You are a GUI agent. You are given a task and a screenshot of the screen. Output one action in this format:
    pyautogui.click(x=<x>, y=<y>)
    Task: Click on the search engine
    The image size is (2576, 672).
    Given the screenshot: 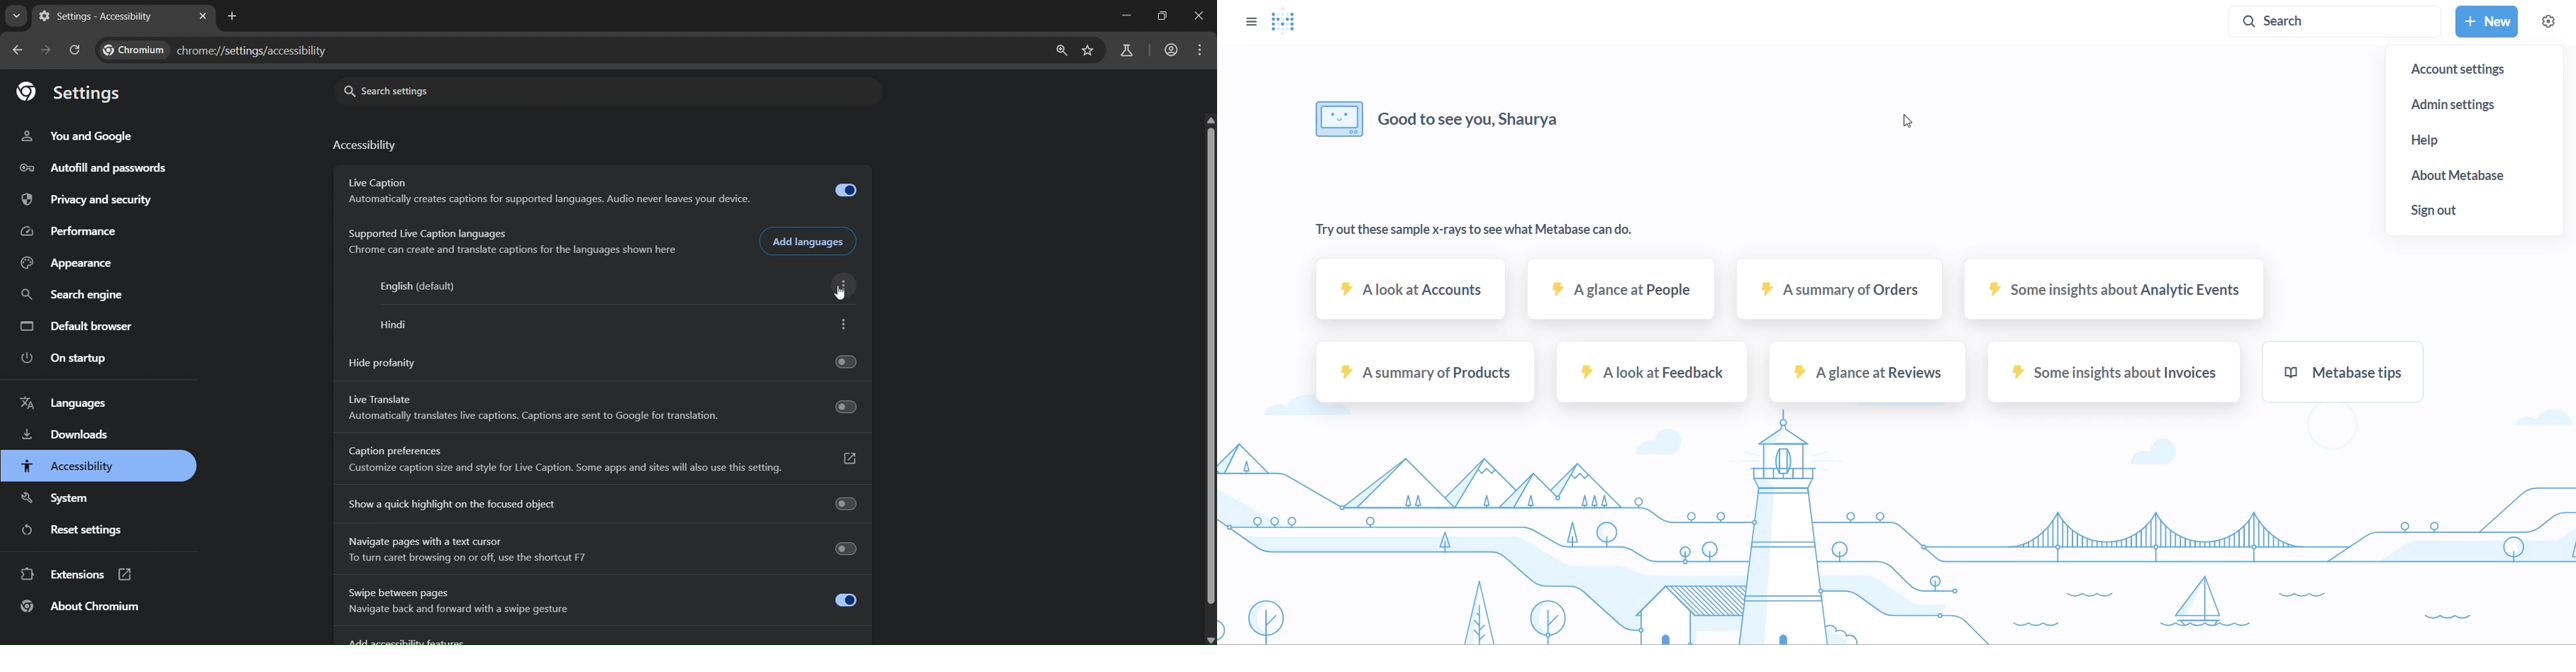 What is the action you would take?
    pyautogui.click(x=74, y=295)
    